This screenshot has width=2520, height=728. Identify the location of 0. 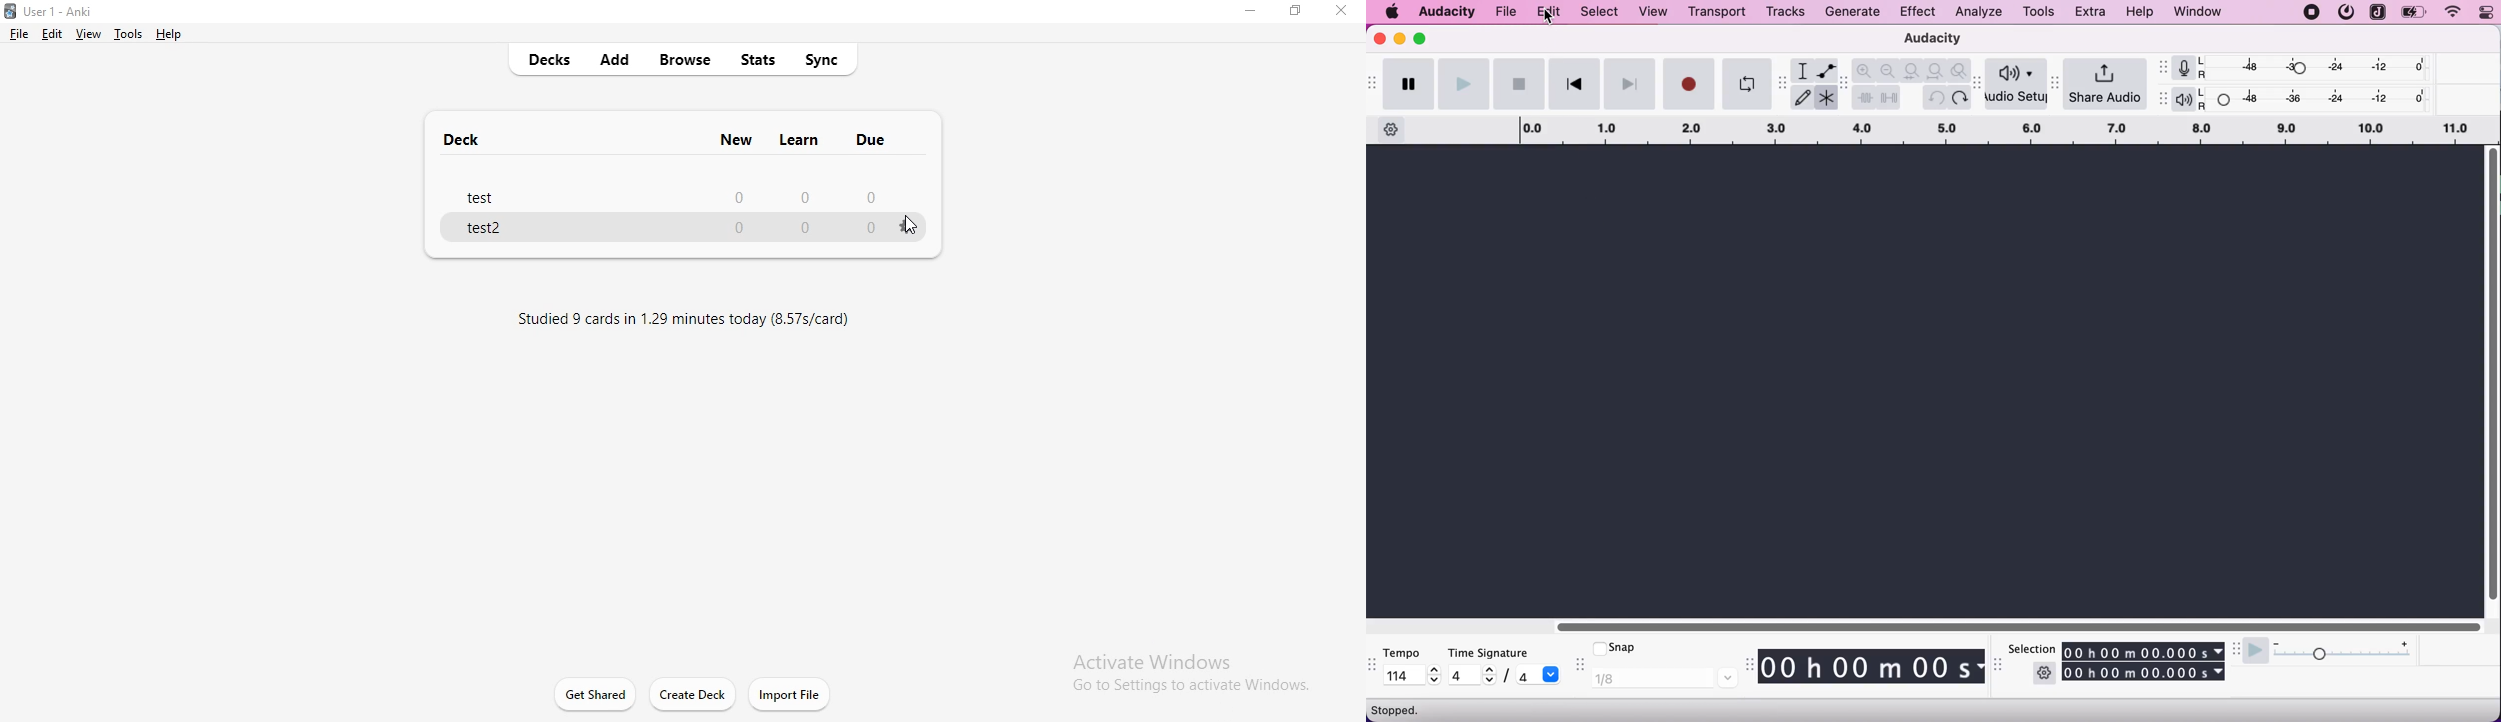
(738, 230).